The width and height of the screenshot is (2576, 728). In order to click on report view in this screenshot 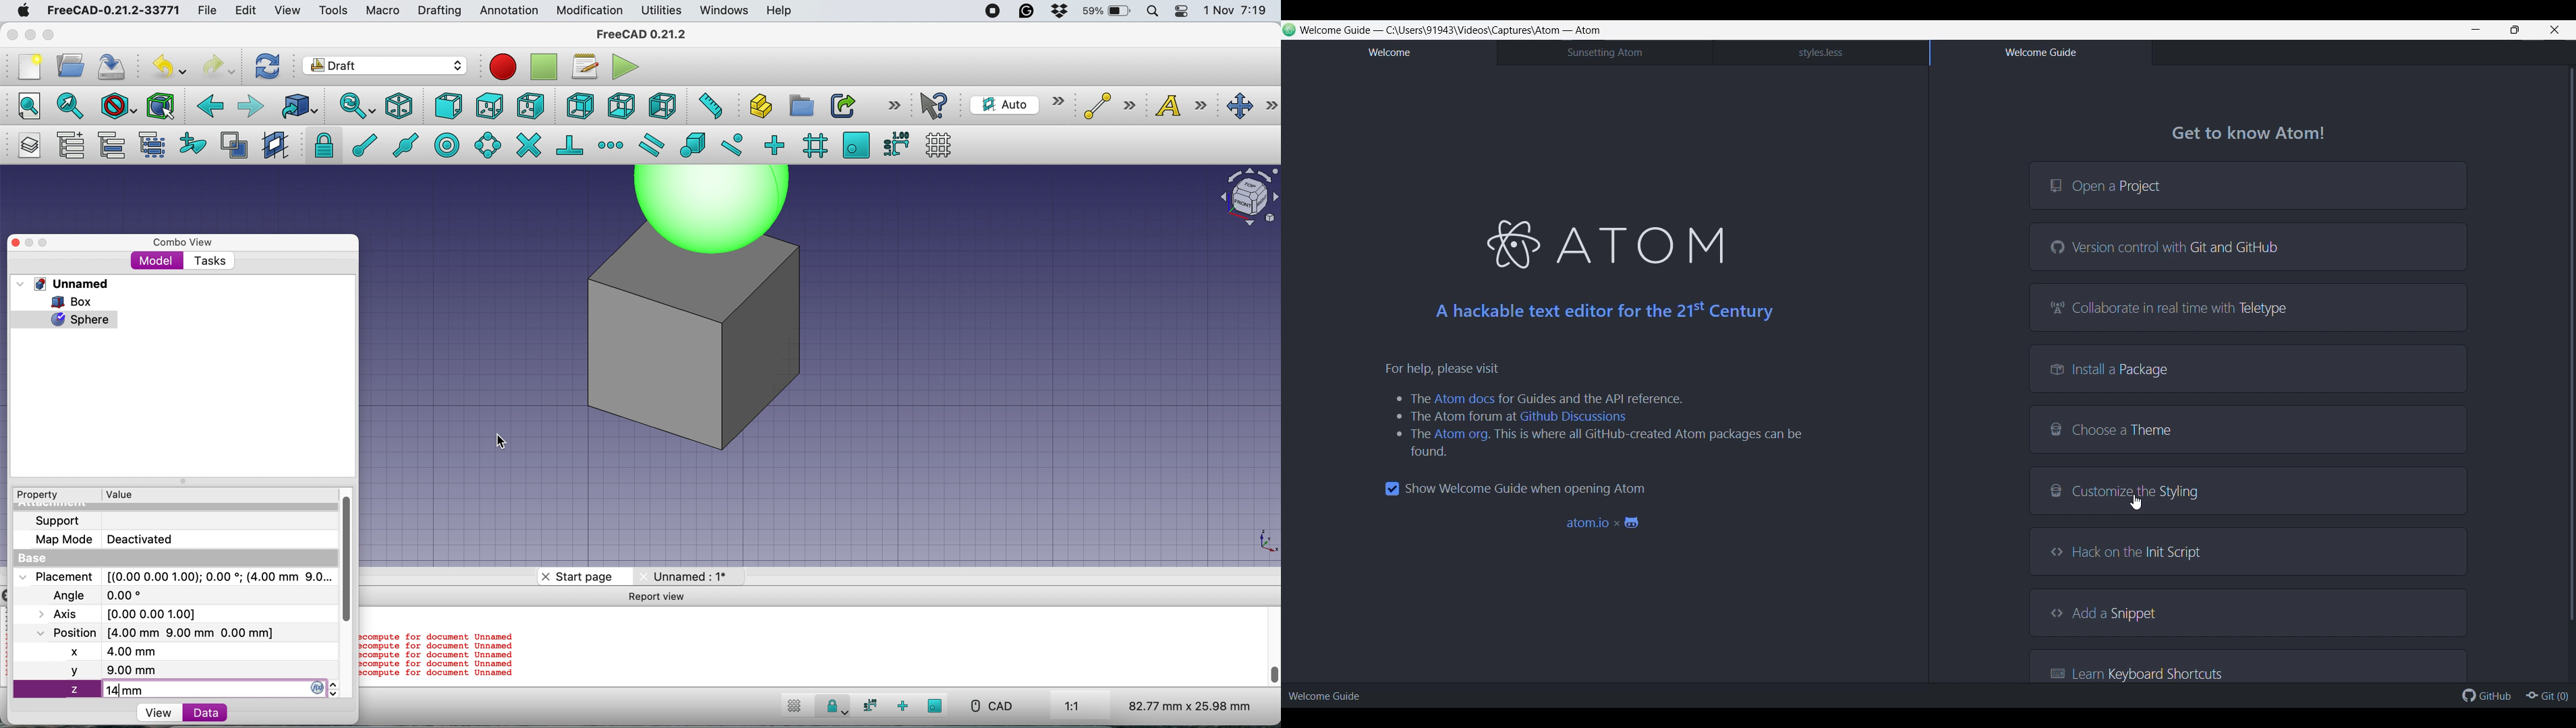, I will do `click(667, 599)`.